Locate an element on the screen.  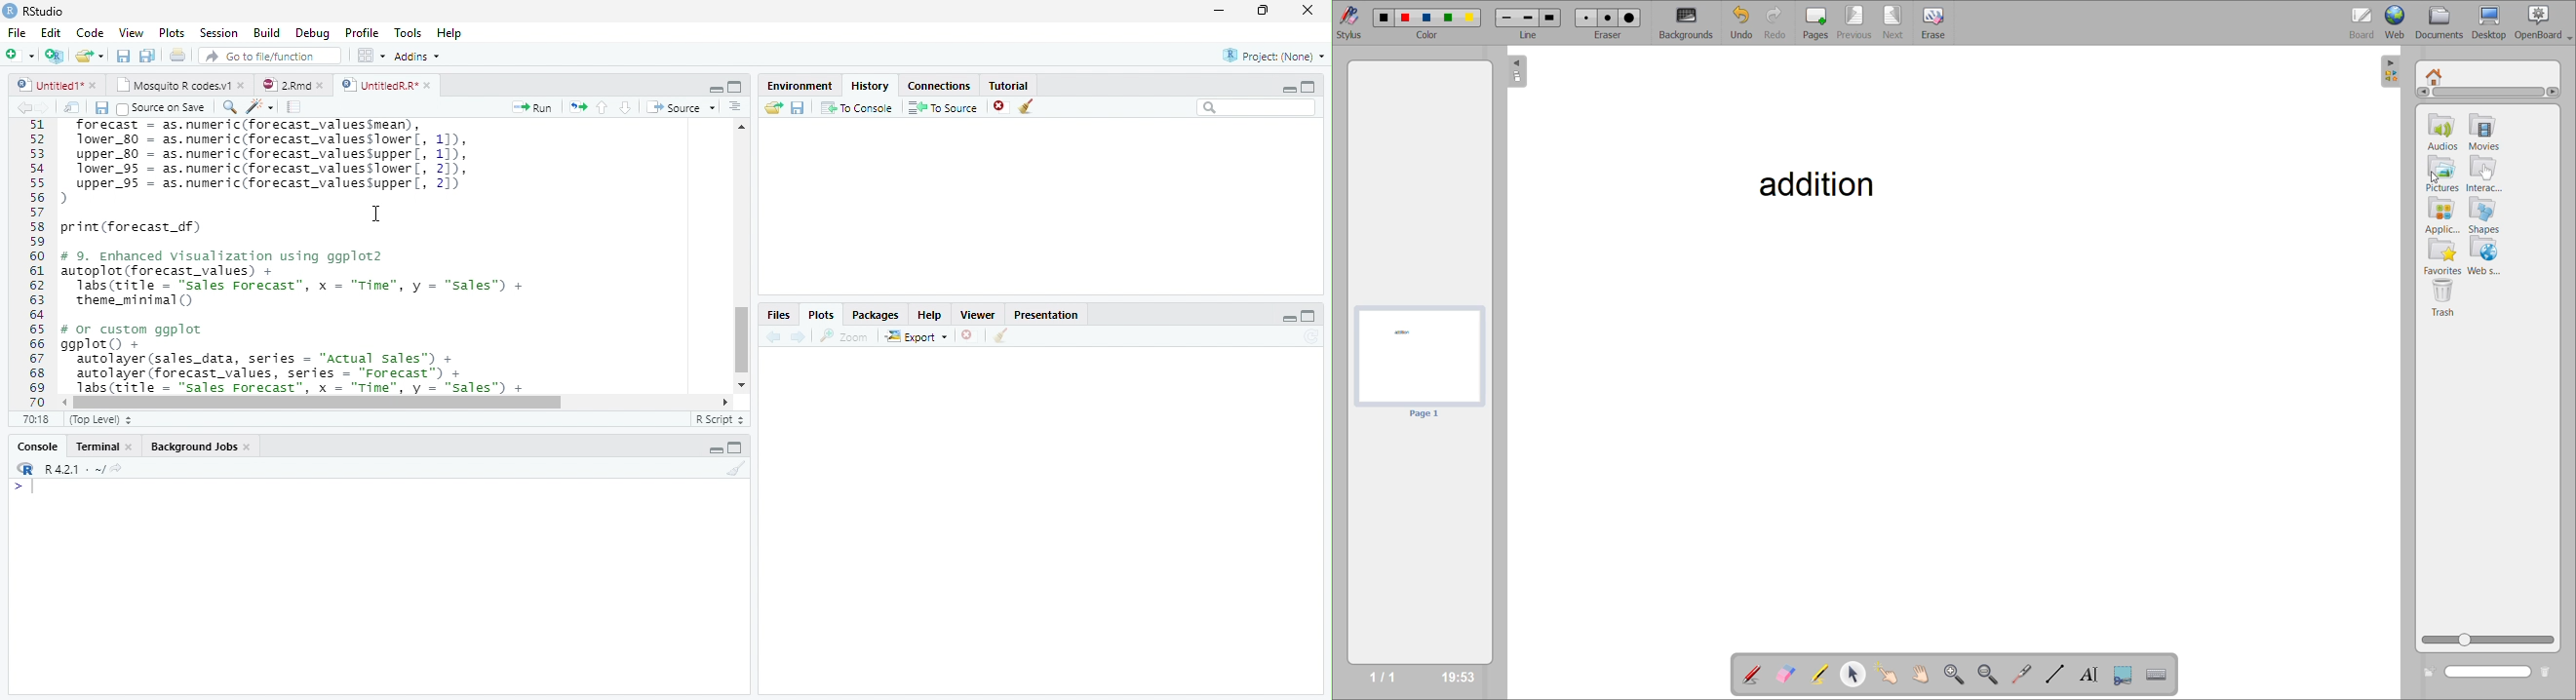
Minimize is located at coordinates (1288, 87).